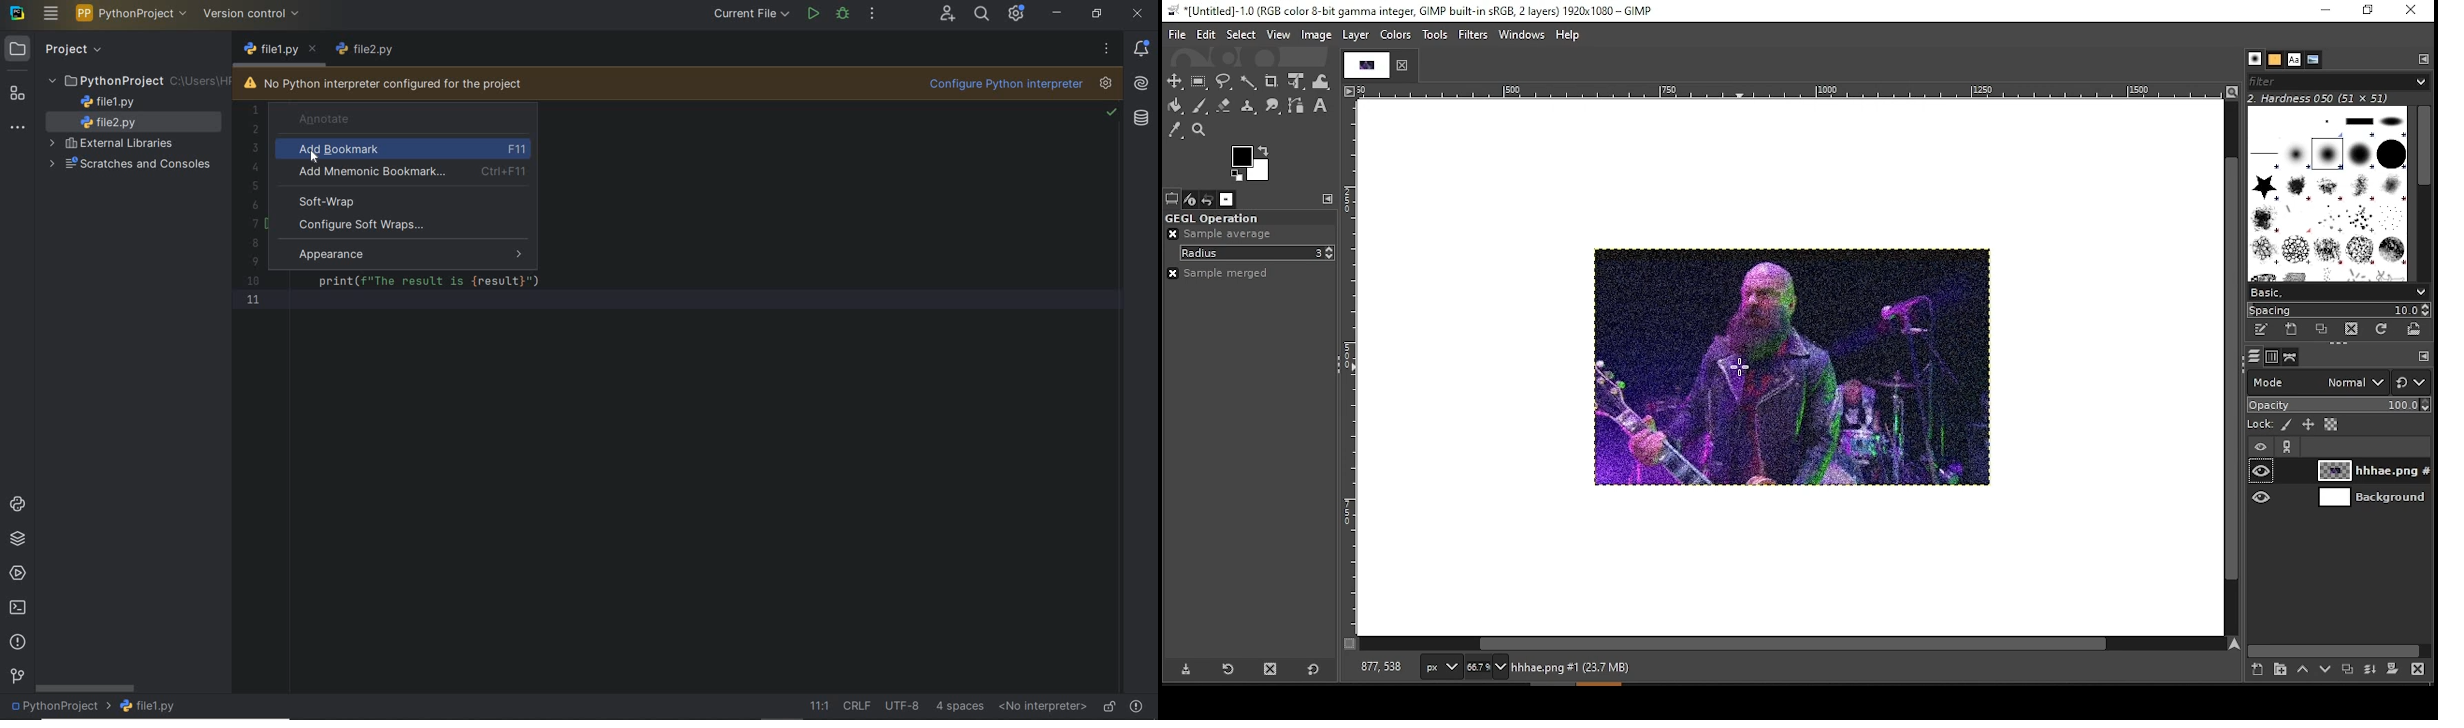 The height and width of the screenshot is (728, 2464). Describe the element at coordinates (1043, 707) in the screenshot. I see `no interpreter` at that location.